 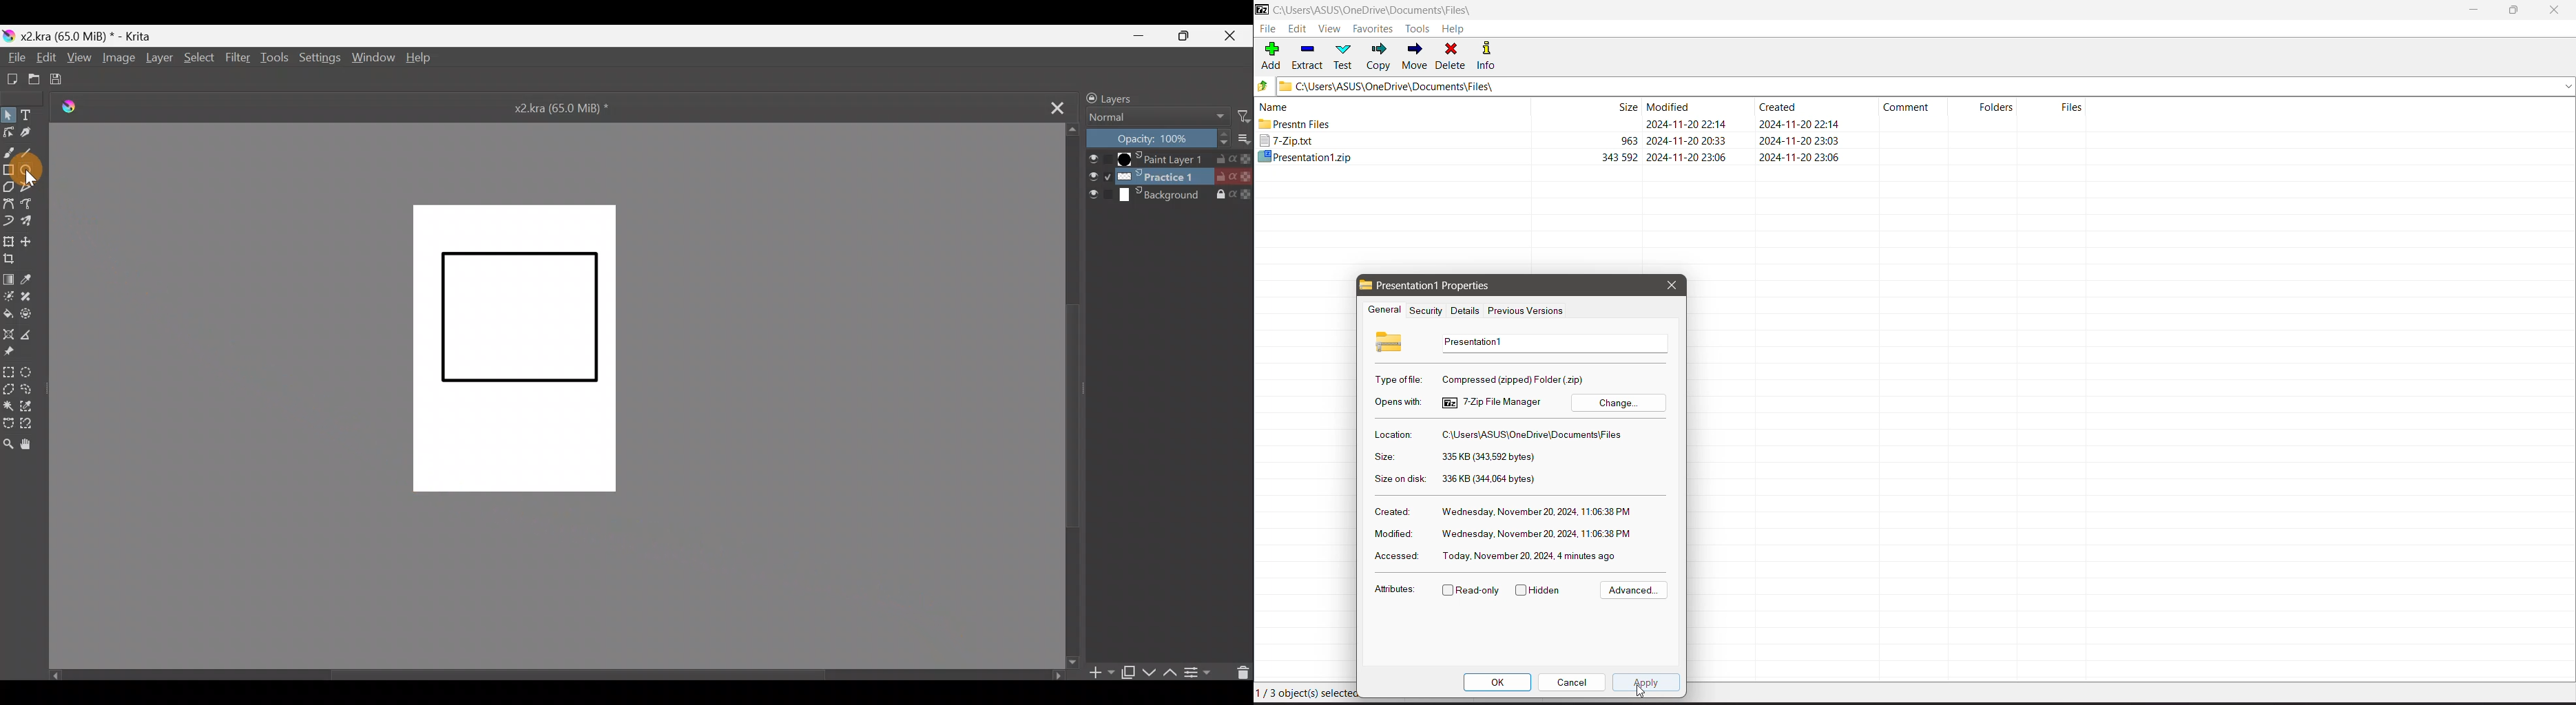 What do you see at coordinates (1552, 156) in the screenshot?
I see `Cursor on presentation file` at bounding box center [1552, 156].